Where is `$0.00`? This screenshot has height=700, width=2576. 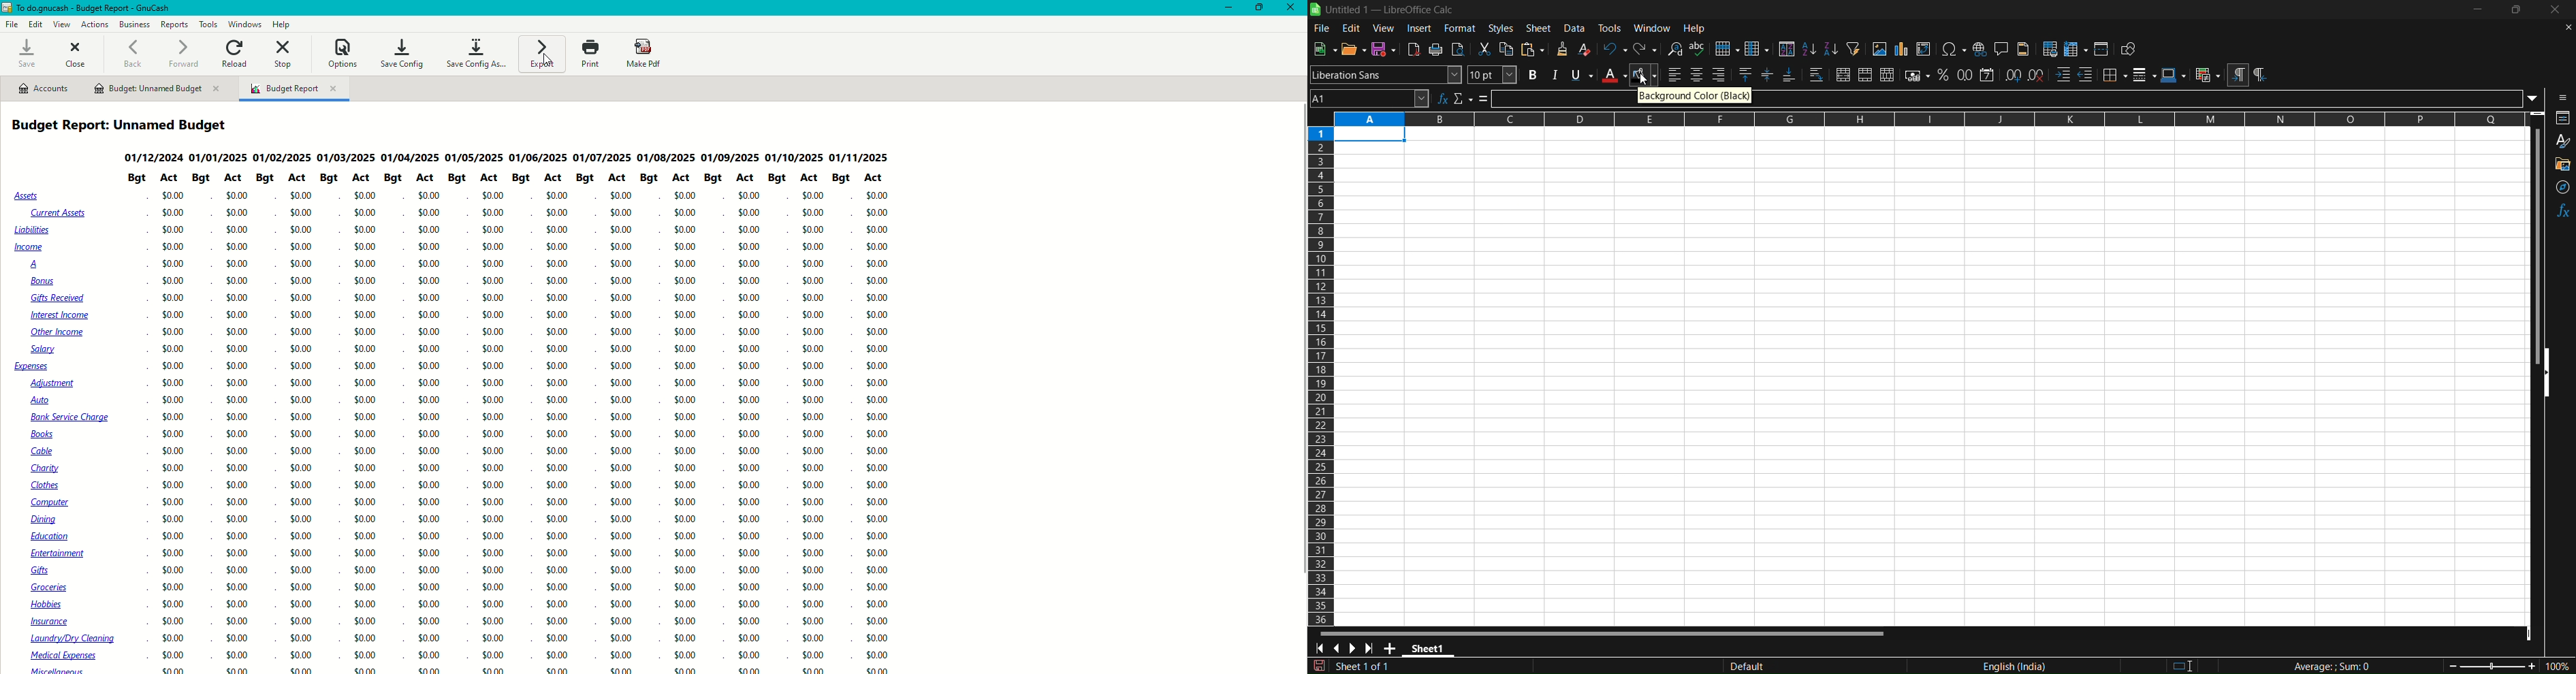 $0.00 is located at coordinates (558, 364).